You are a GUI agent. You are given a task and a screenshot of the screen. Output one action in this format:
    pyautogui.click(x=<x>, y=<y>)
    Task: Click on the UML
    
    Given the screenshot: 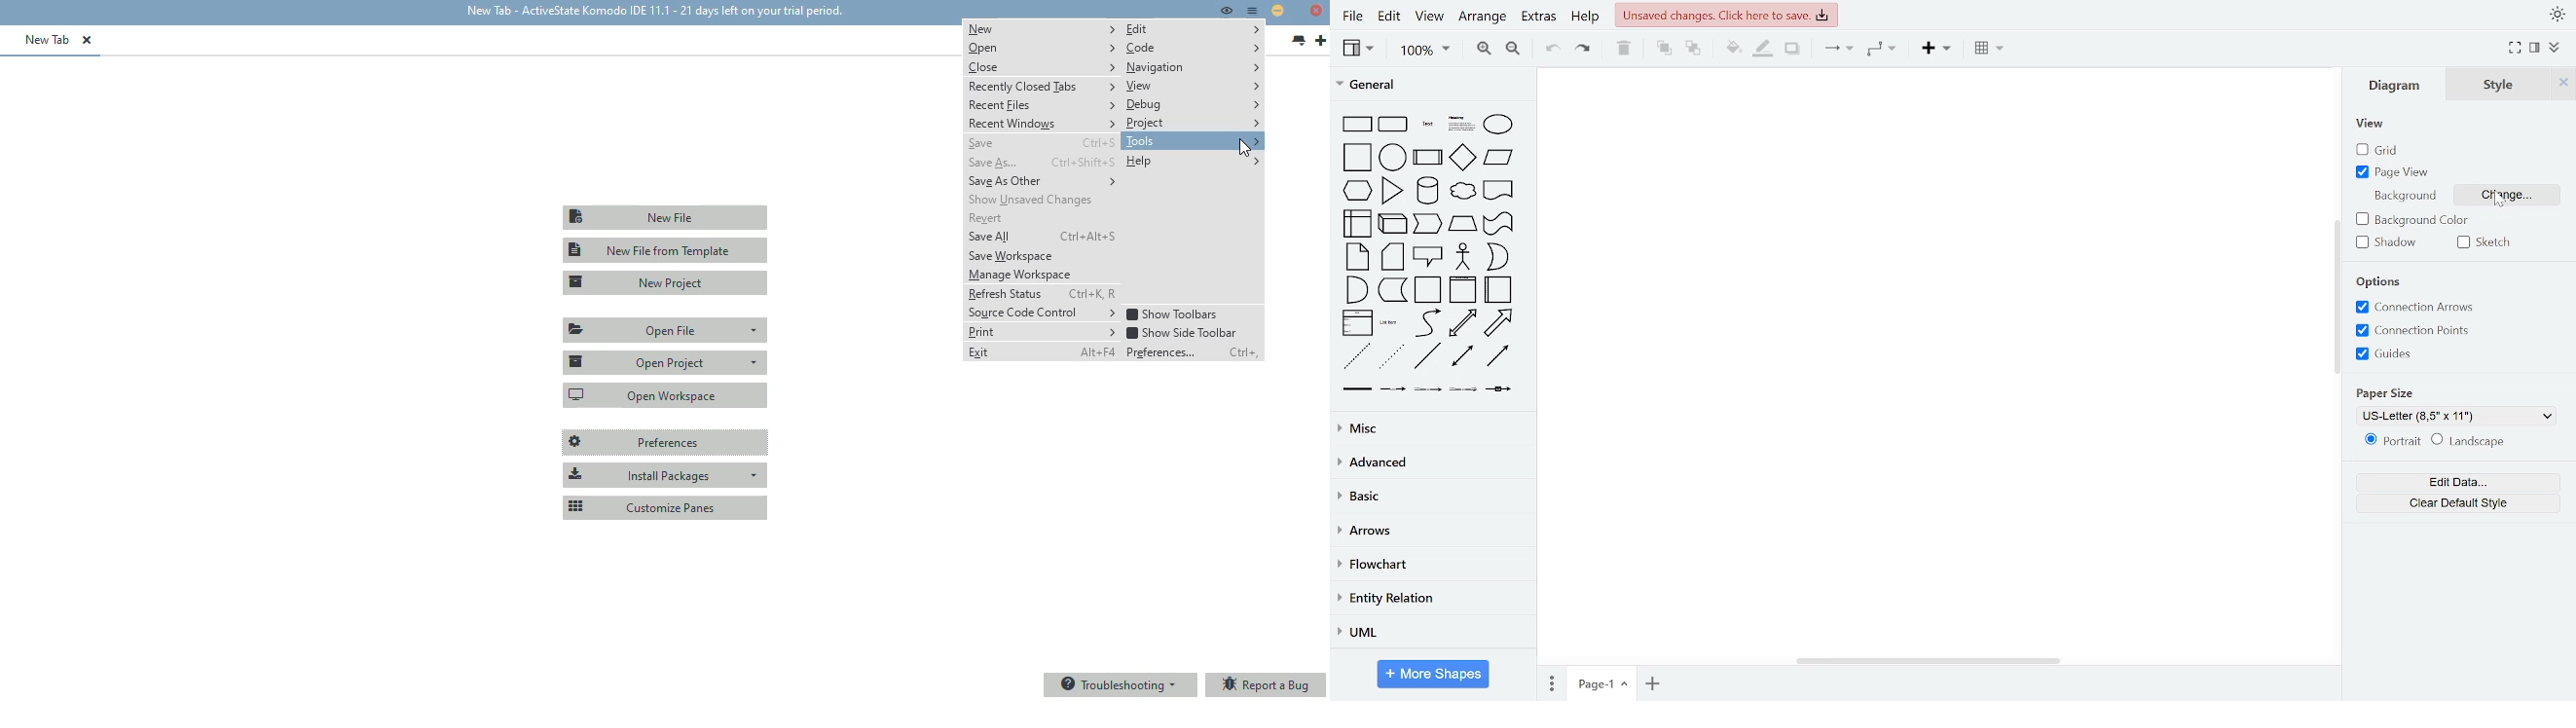 What is the action you would take?
    pyautogui.click(x=1428, y=632)
    